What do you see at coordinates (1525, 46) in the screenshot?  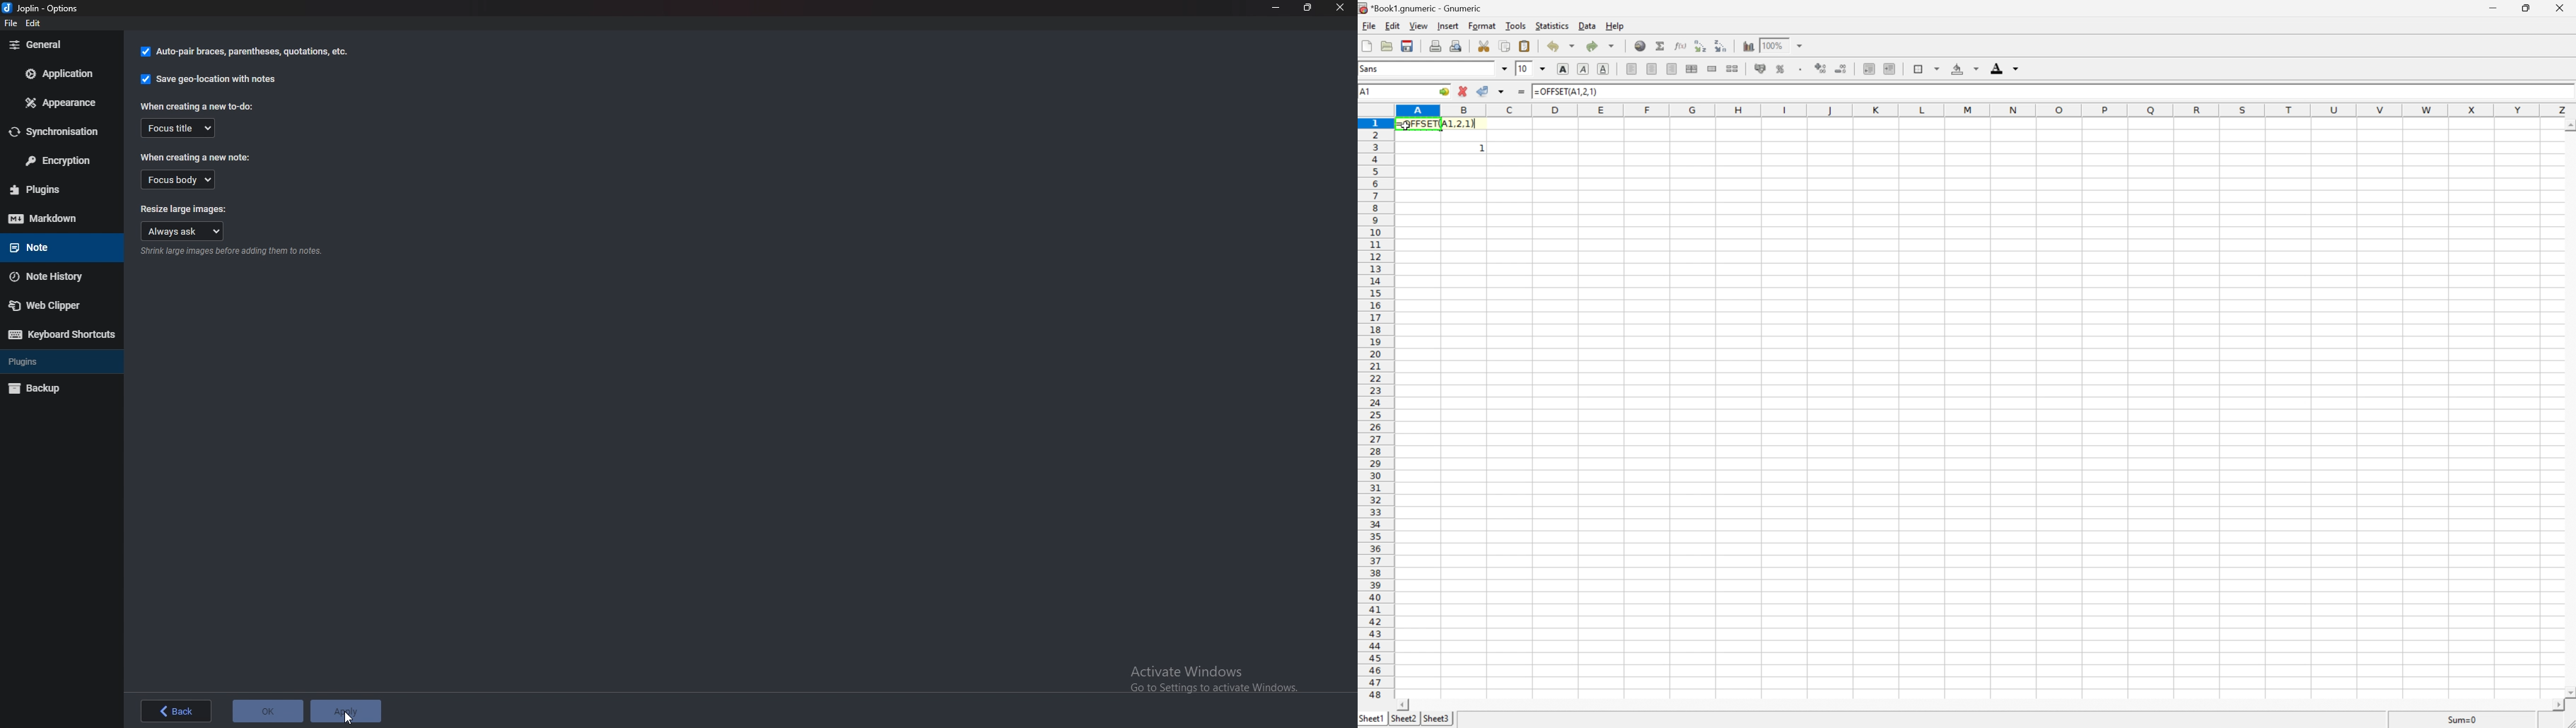 I see `paste` at bounding box center [1525, 46].